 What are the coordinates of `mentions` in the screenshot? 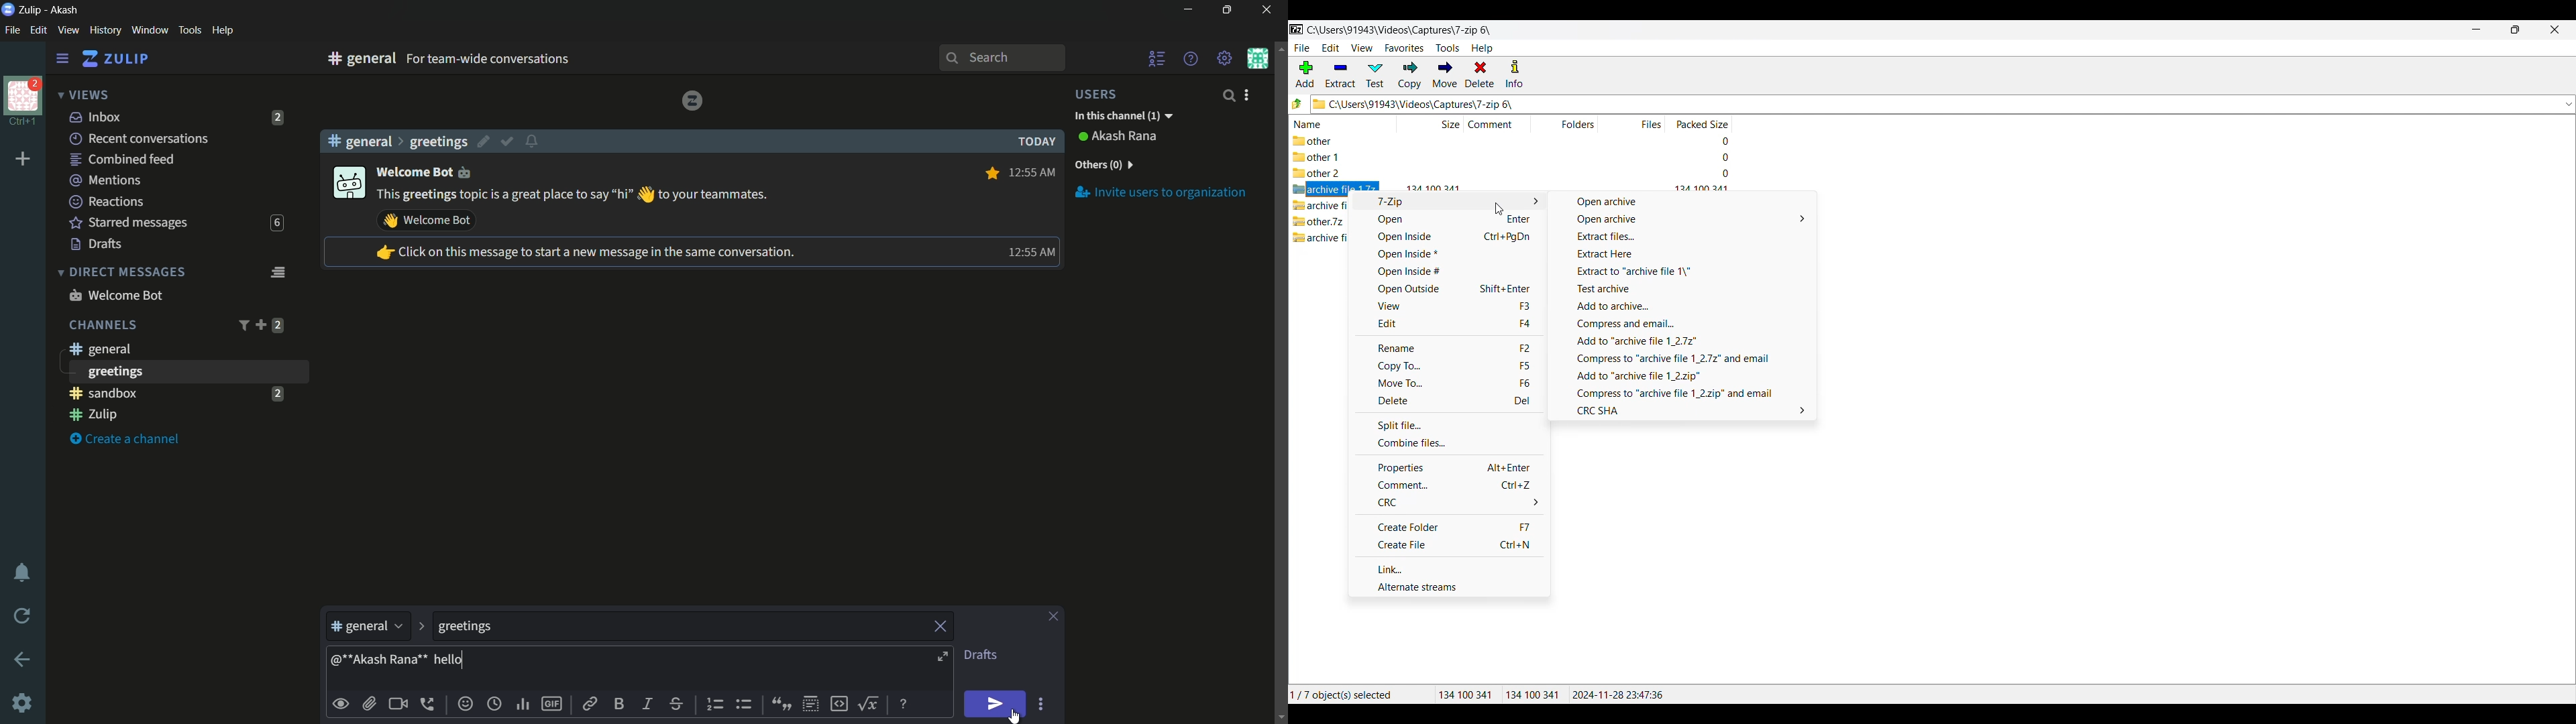 It's located at (107, 181).